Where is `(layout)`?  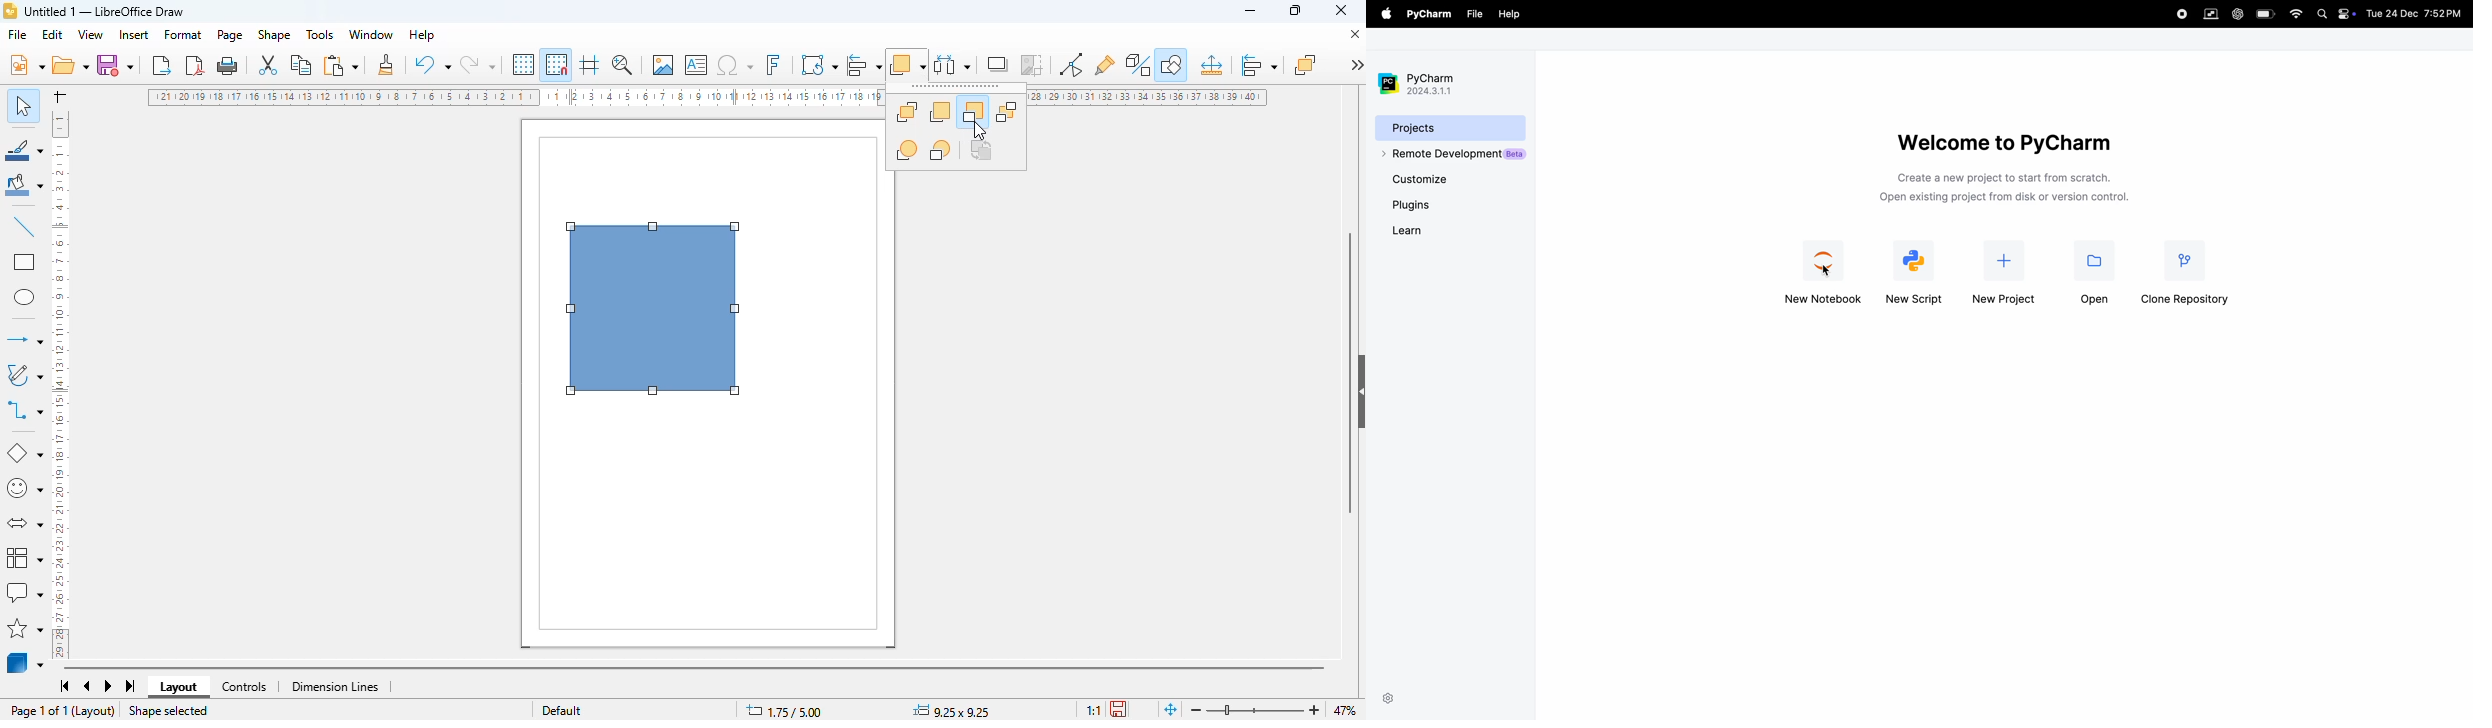
(layout) is located at coordinates (95, 711).